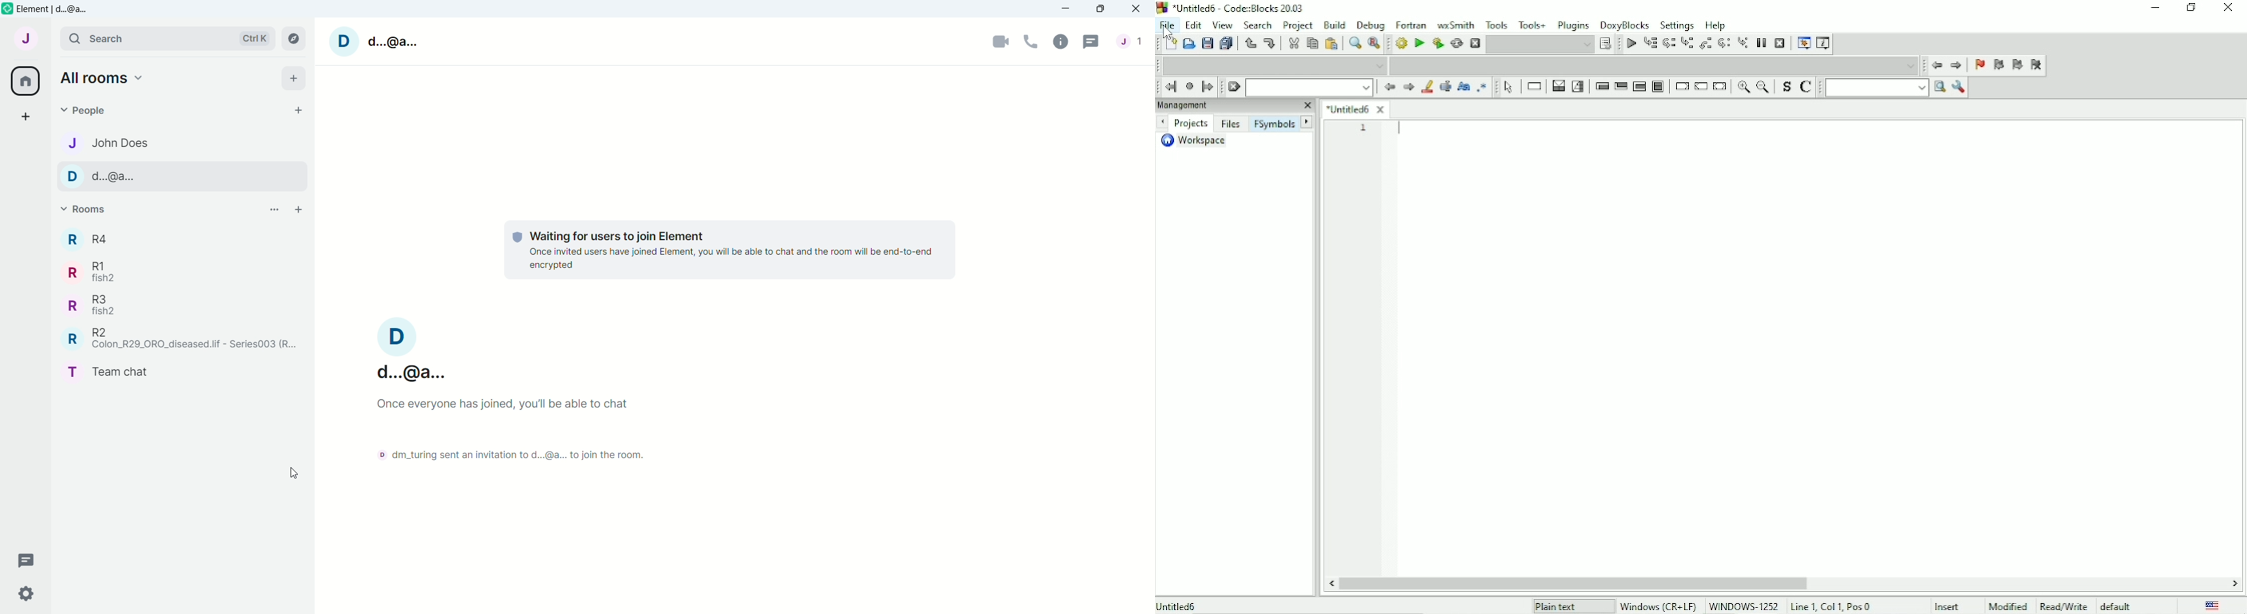 This screenshot has width=2268, height=616. What do you see at coordinates (345, 41) in the screenshot?
I see `D` at bounding box center [345, 41].